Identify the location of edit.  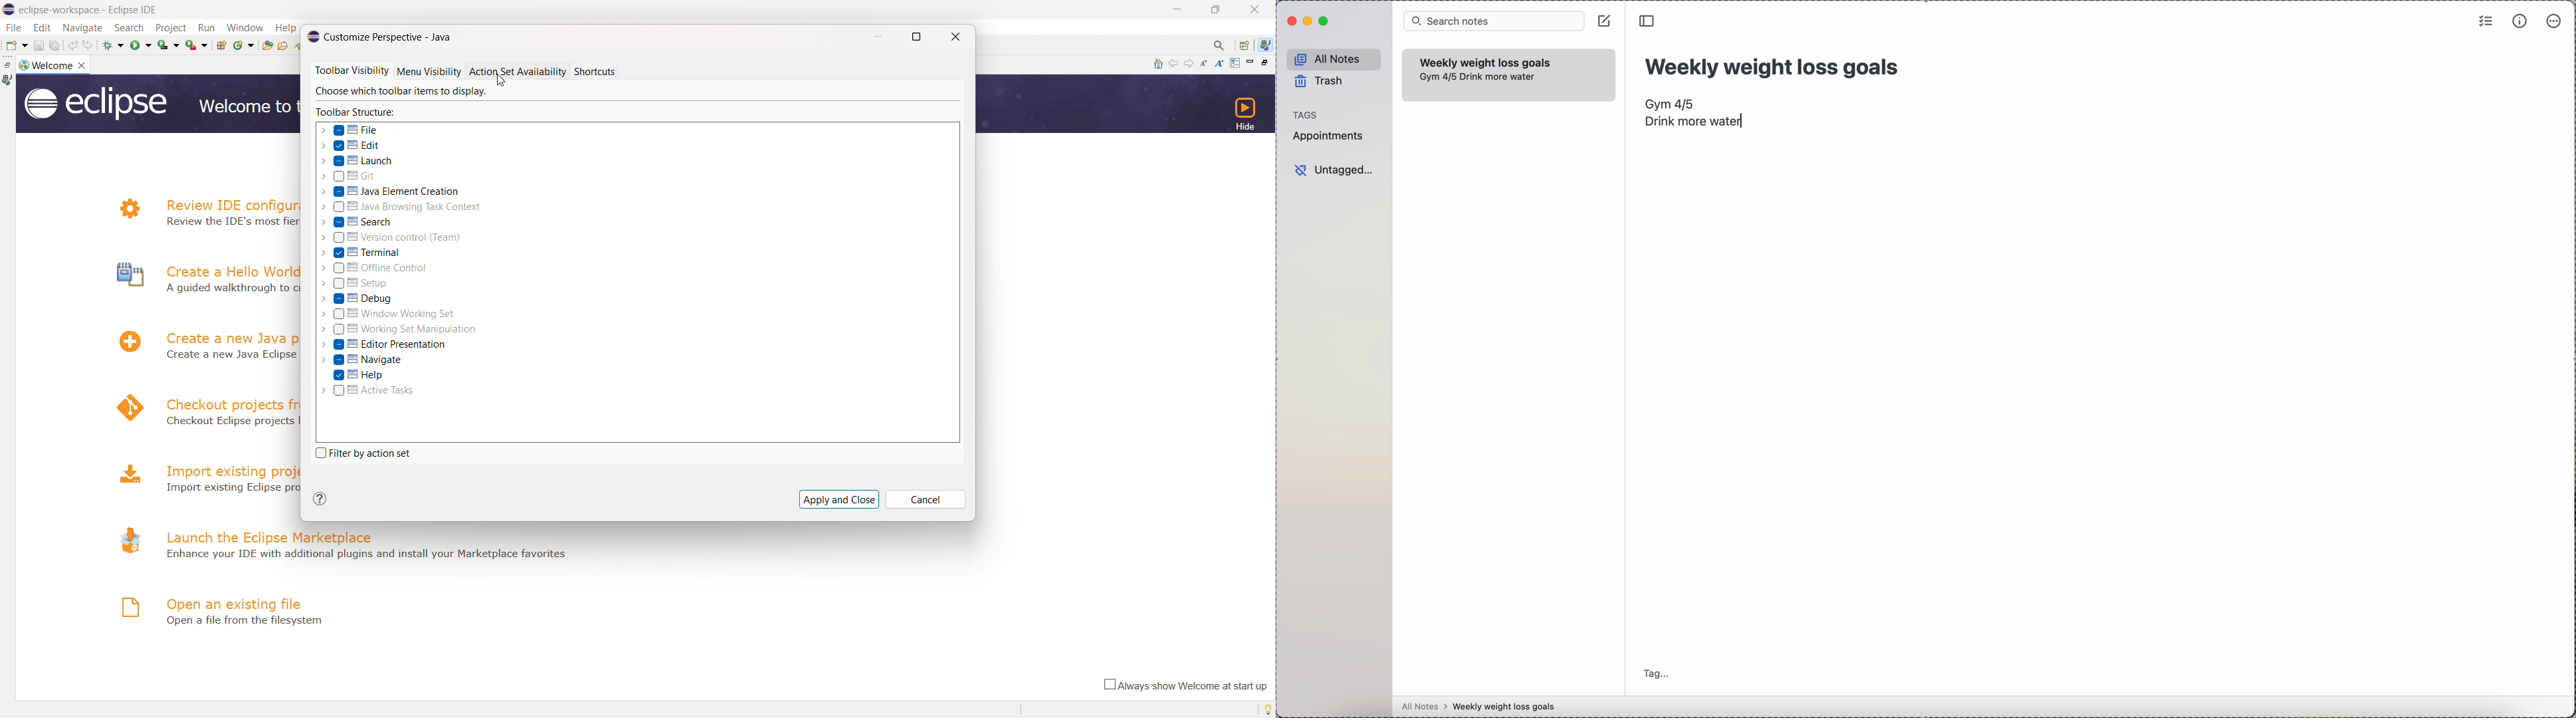
(351, 145).